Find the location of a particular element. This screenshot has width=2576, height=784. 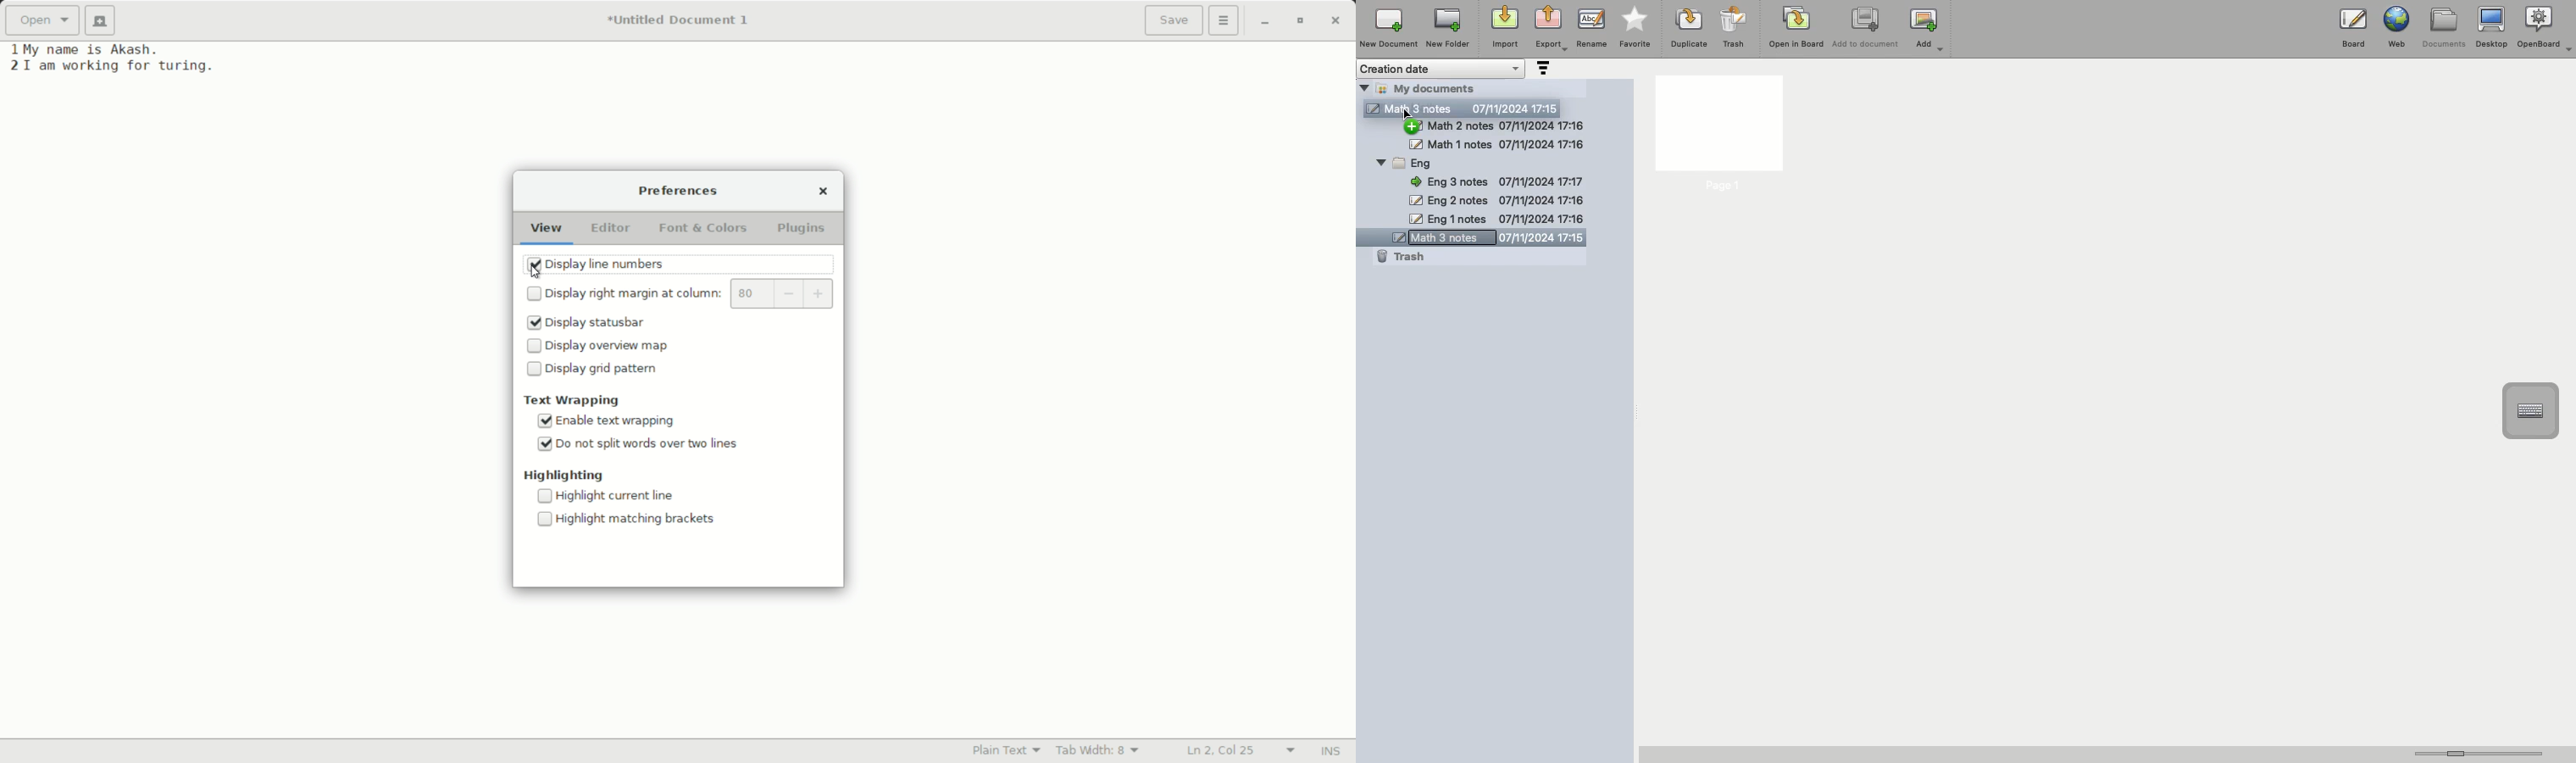

checkbox is located at coordinates (533, 368).